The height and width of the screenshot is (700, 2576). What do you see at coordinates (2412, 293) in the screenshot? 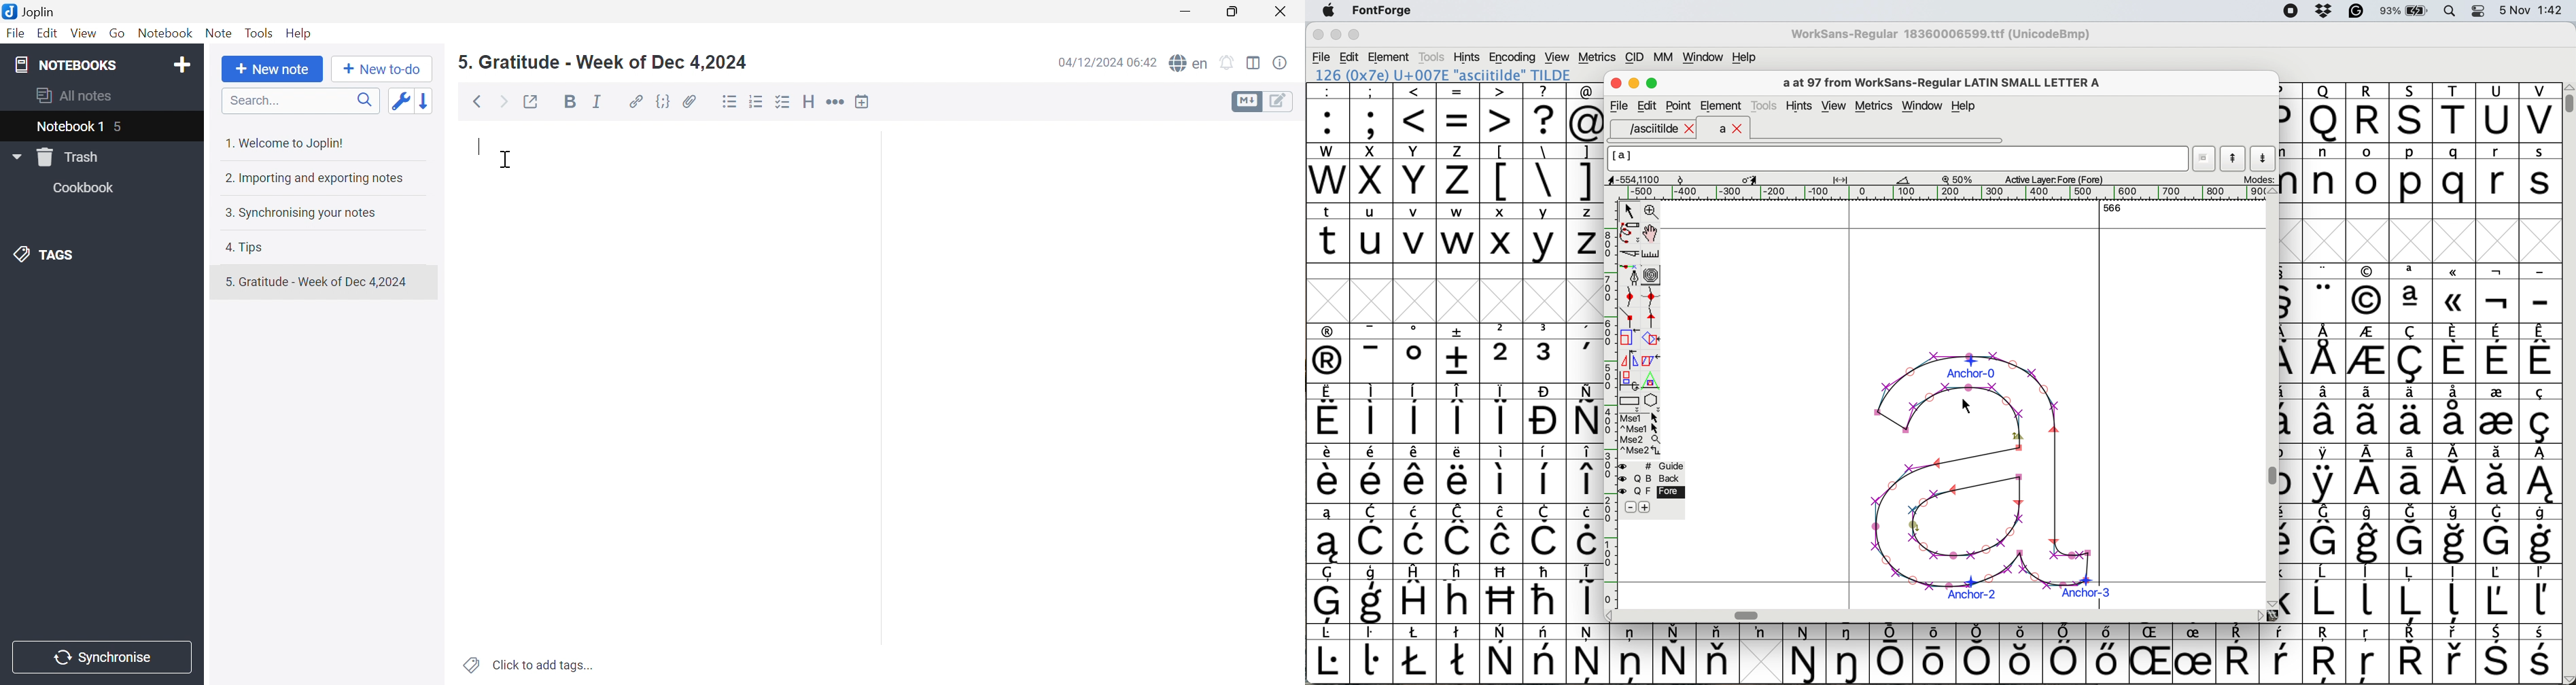
I see `symbol` at bounding box center [2412, 293].